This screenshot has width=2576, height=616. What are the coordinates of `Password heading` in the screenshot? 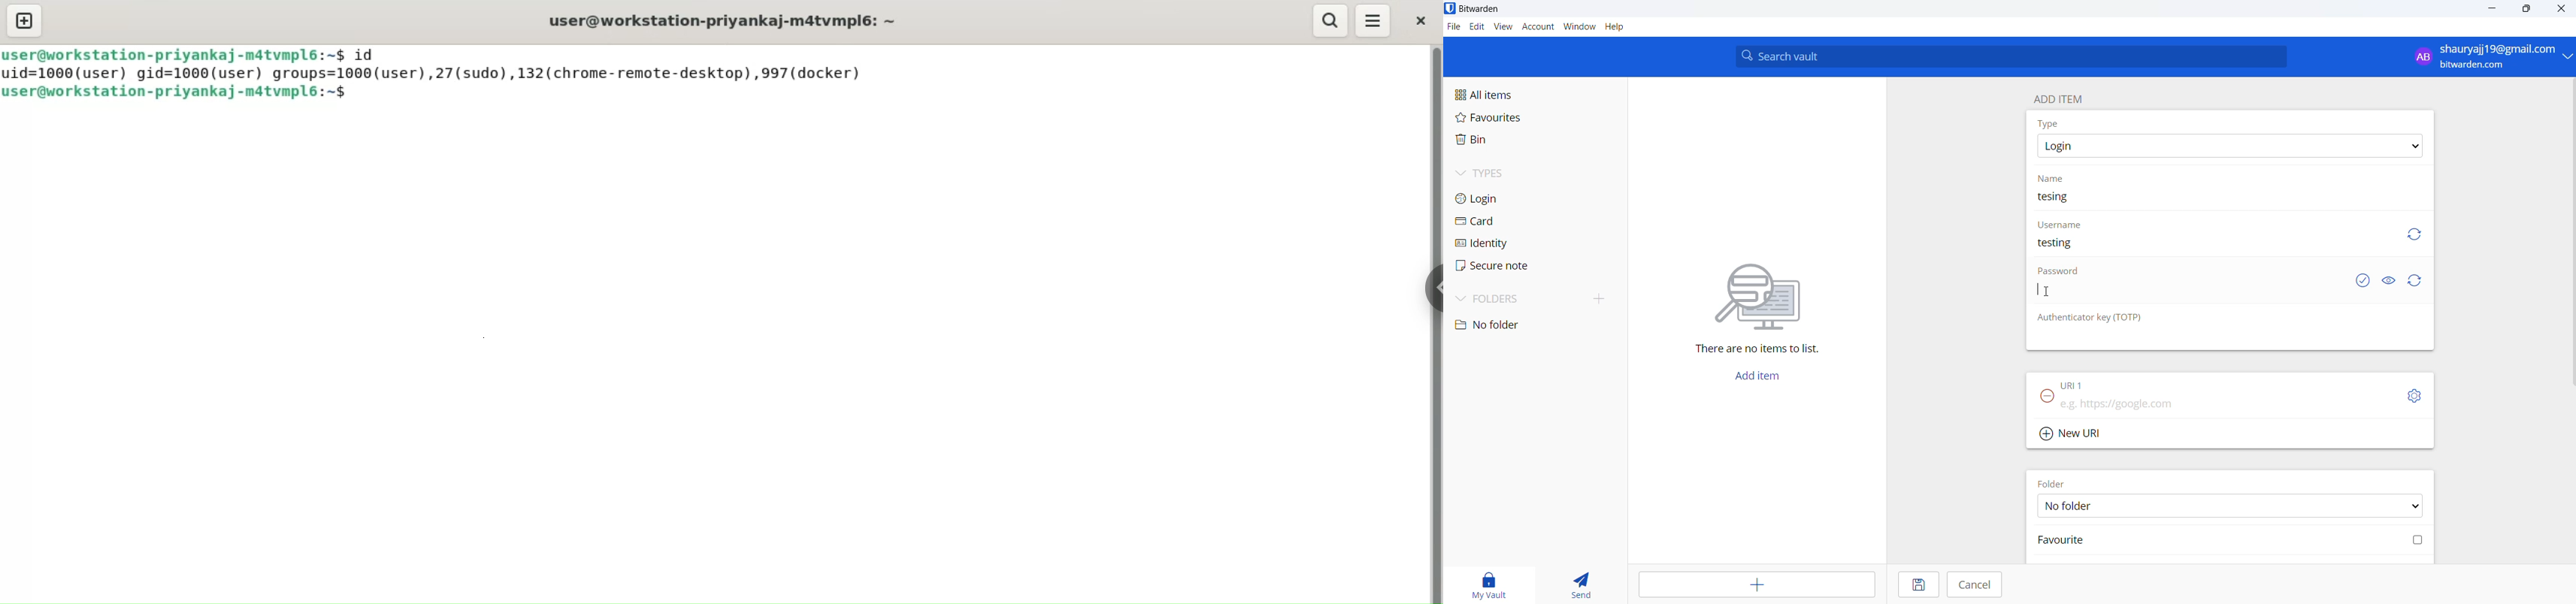 It's located at (2062, 274).